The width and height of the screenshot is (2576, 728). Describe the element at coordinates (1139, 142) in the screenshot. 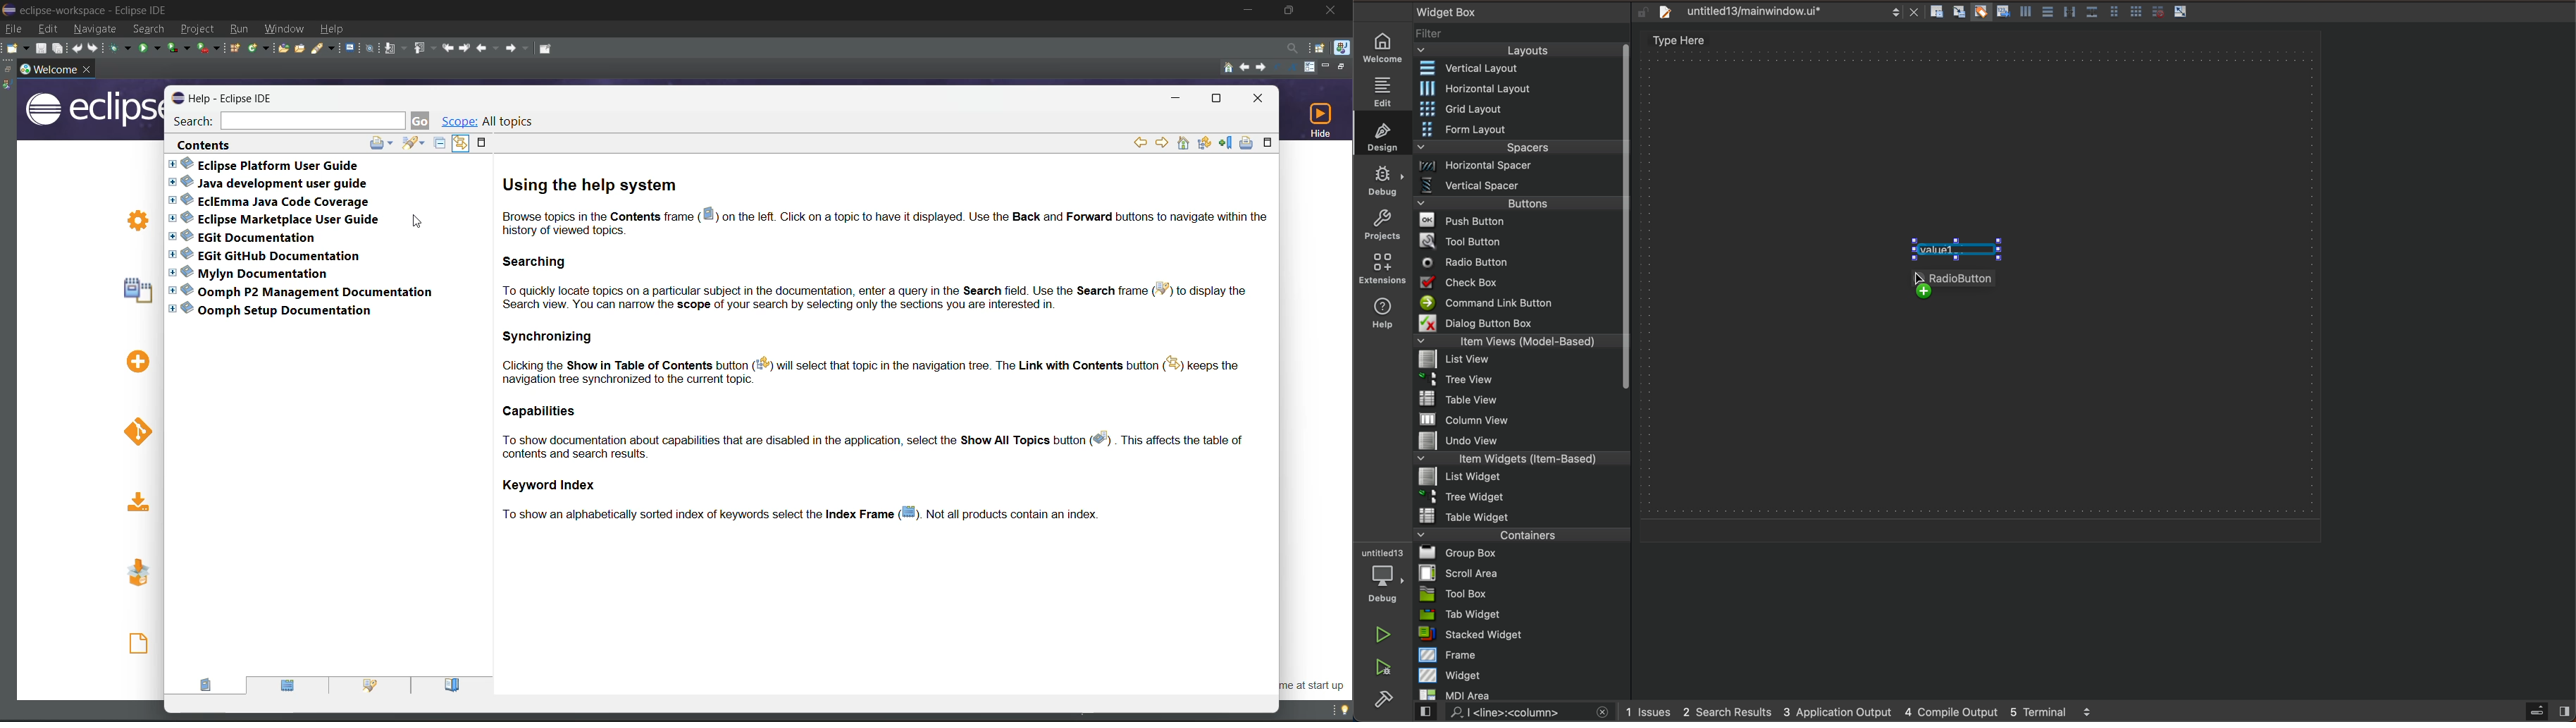

I see `go back` at that location.